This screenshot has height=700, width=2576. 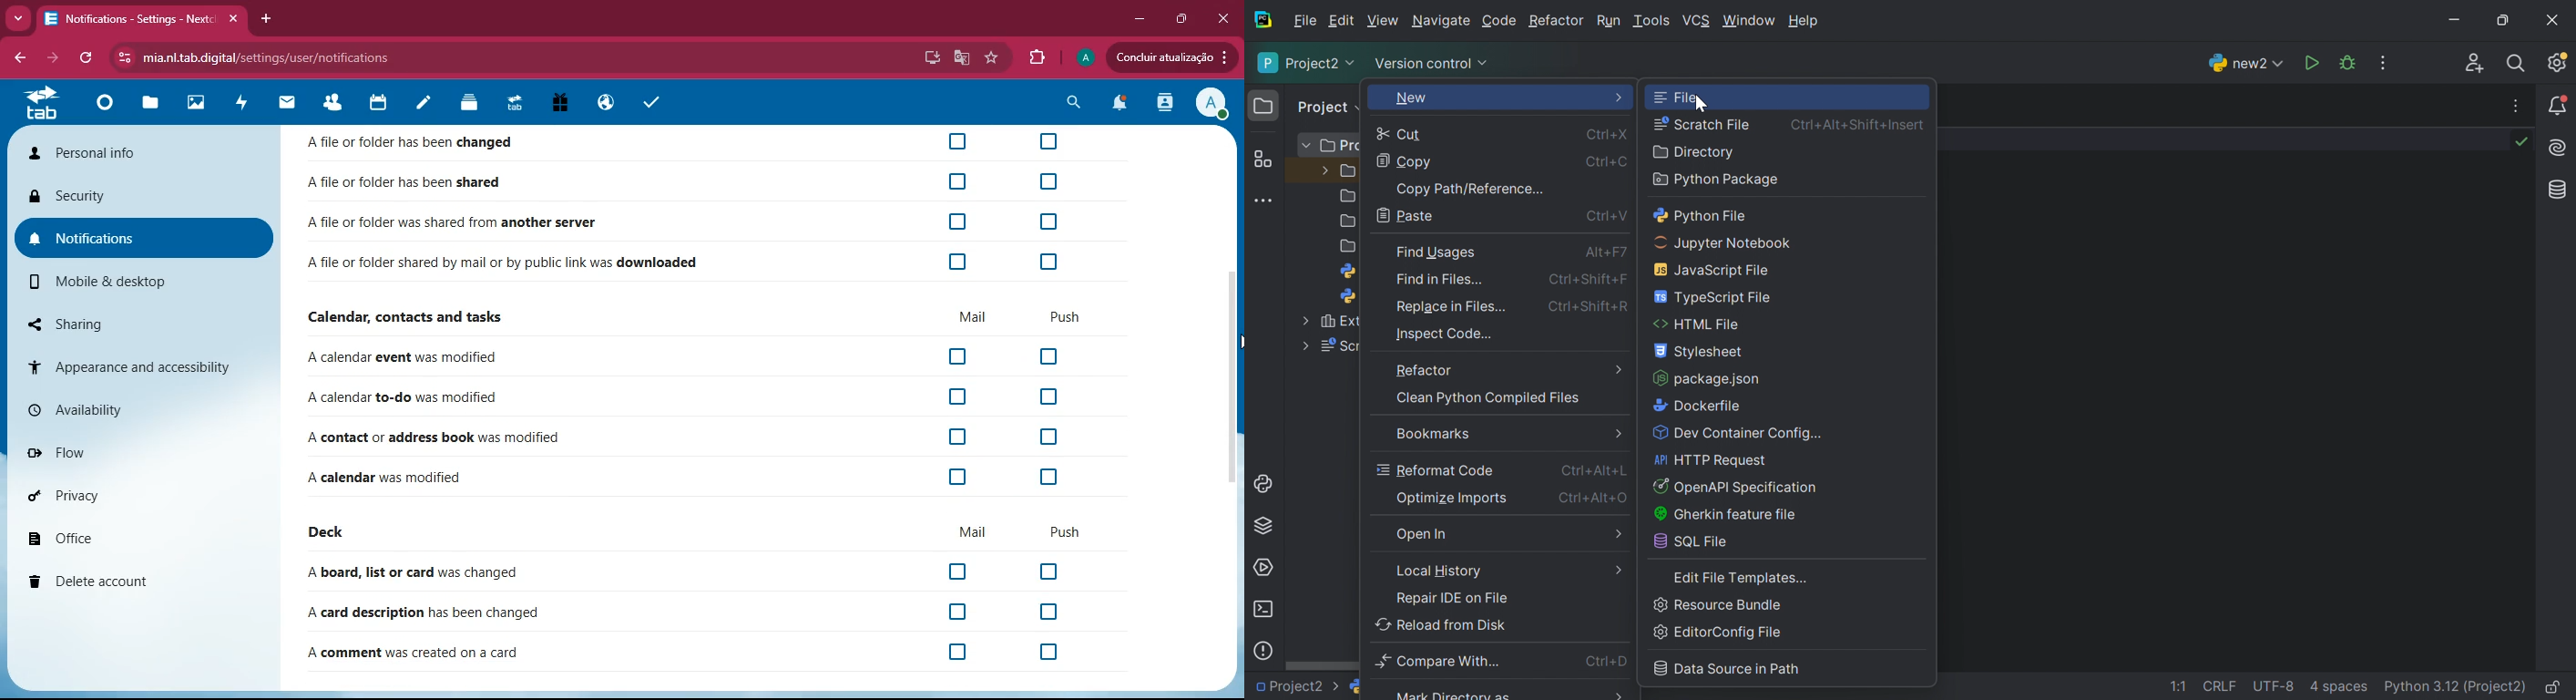 I want to click on Cuursor, so click(x=1698, y=104).